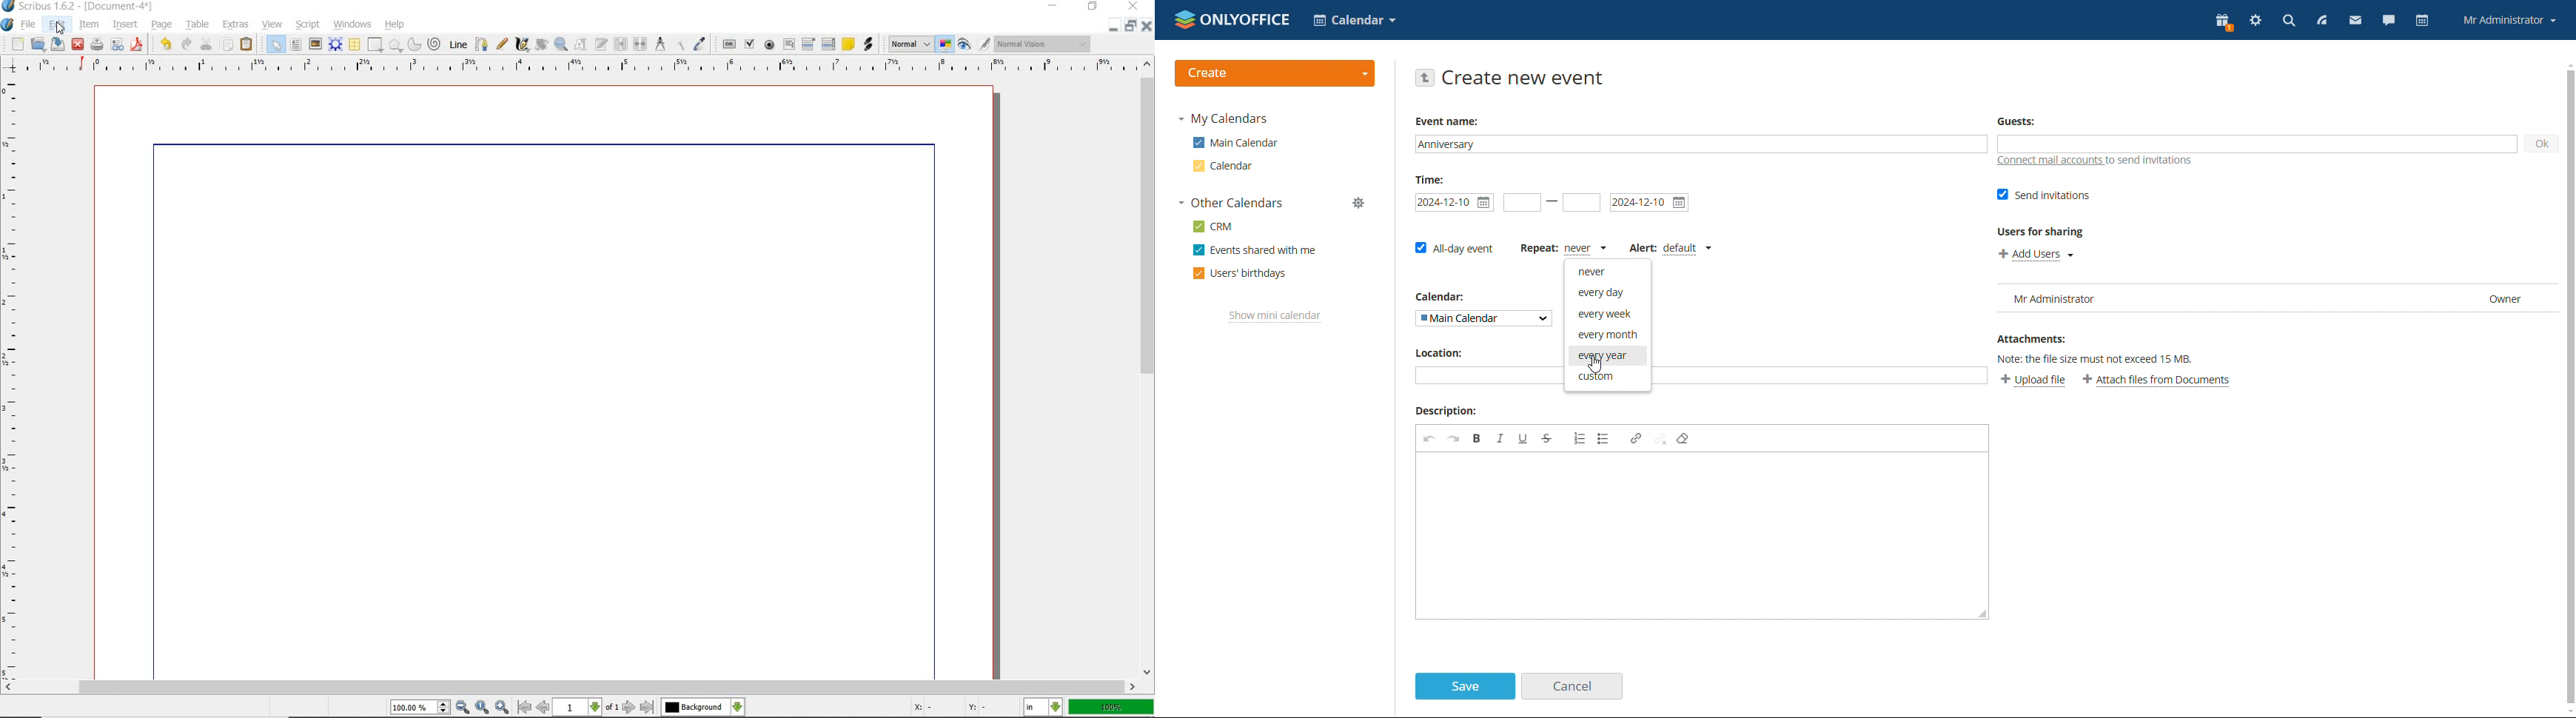 This screenshot has width=2576, height=728. I want to click on view, so click(274, 25).